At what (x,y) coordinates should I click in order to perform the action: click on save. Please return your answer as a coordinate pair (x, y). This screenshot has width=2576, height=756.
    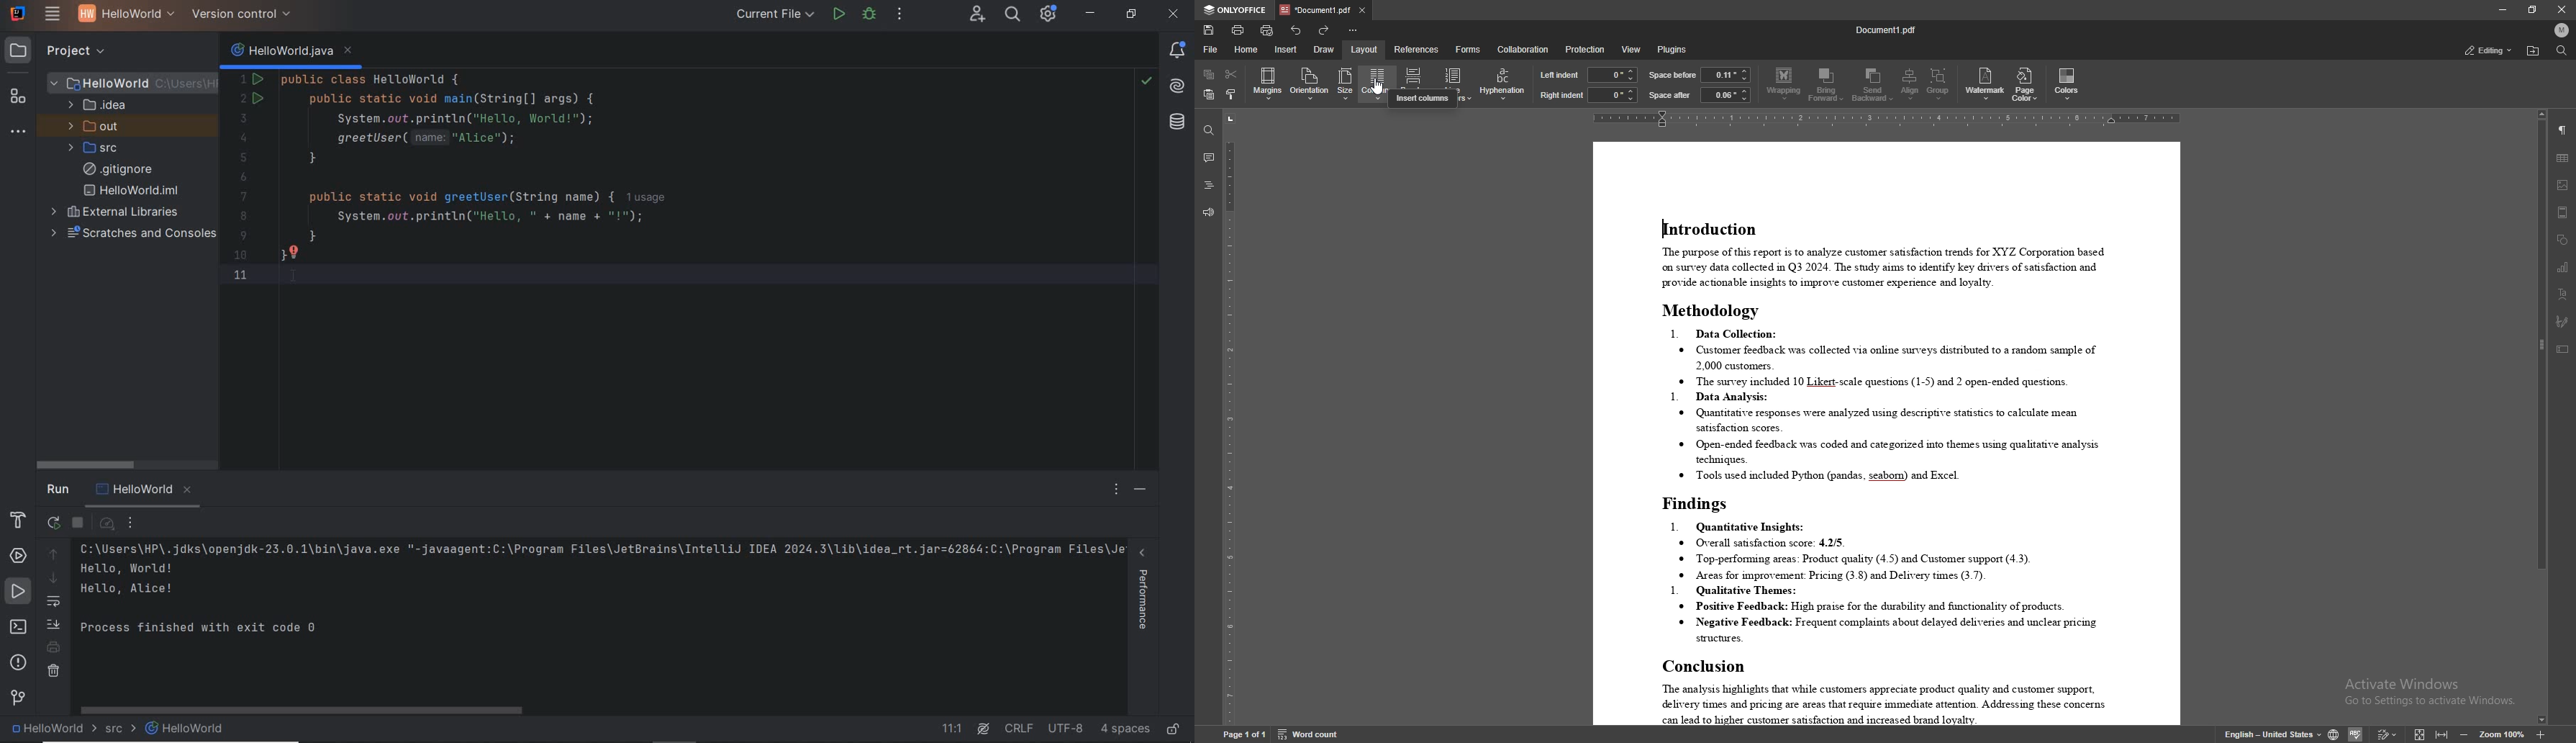
    Looking at the image, I should click on (1208, 30).